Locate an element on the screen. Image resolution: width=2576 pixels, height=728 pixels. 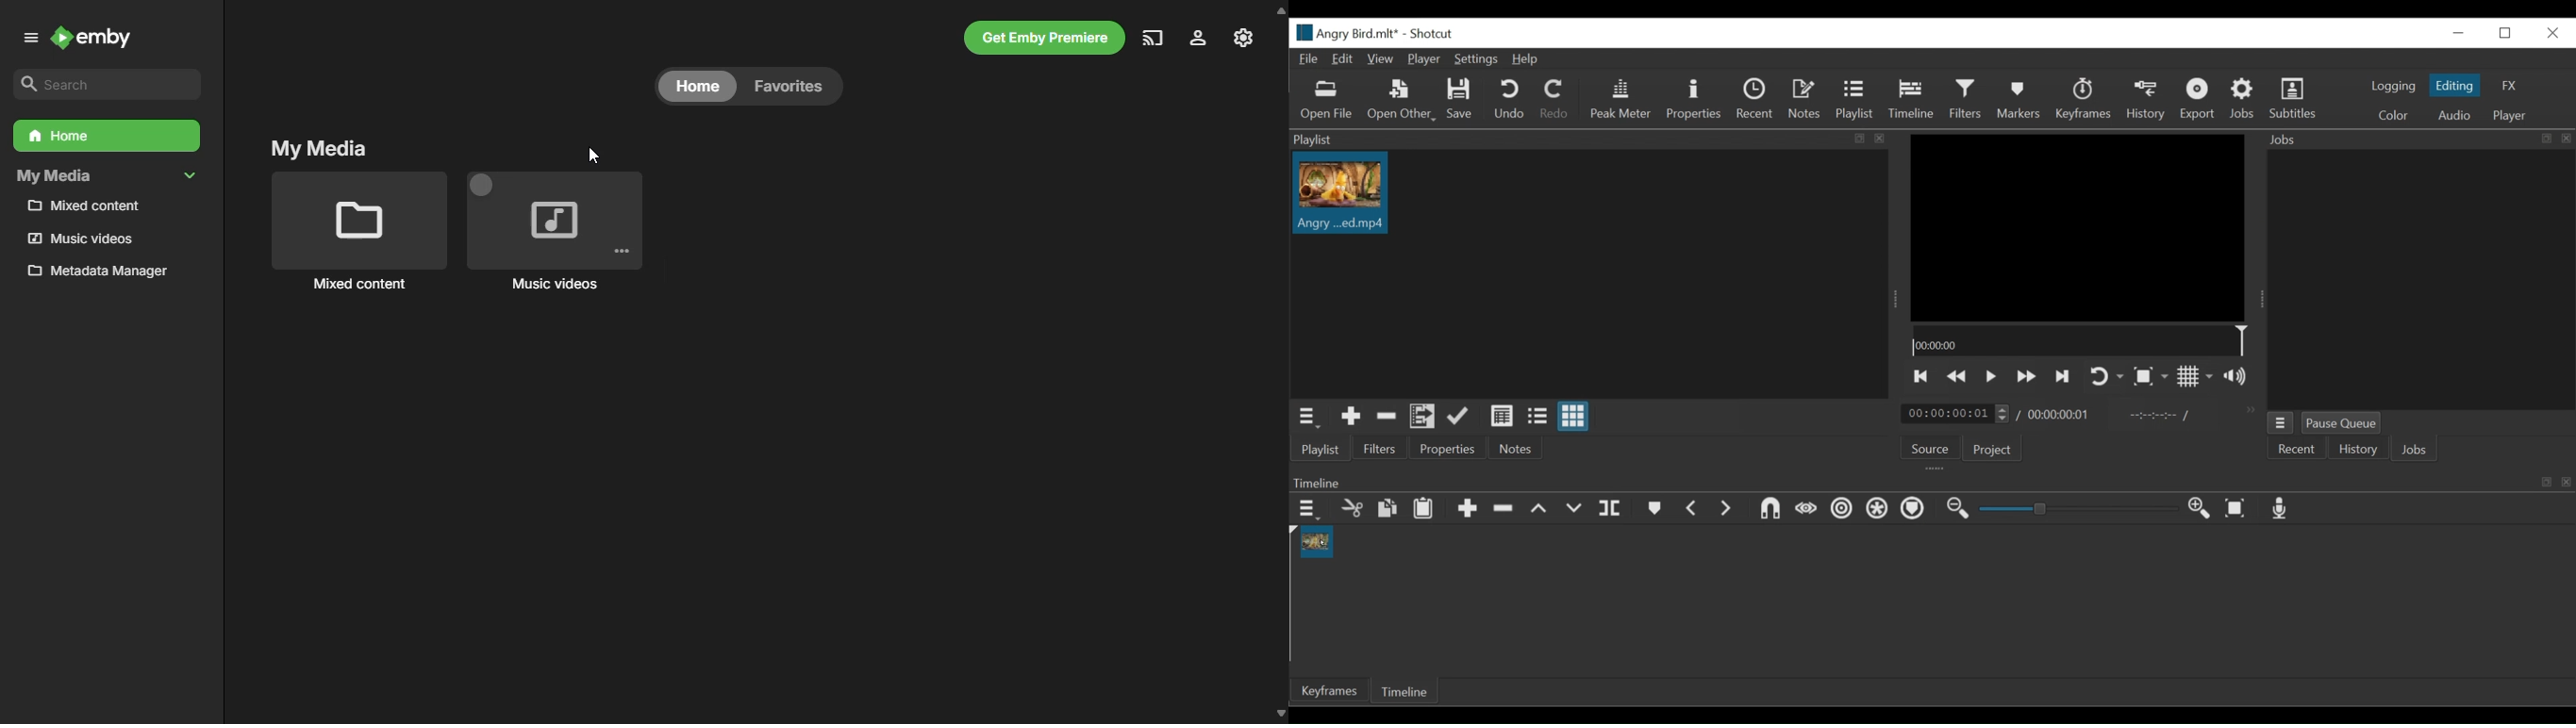
Playlist is located at coordinates (1853, 101).